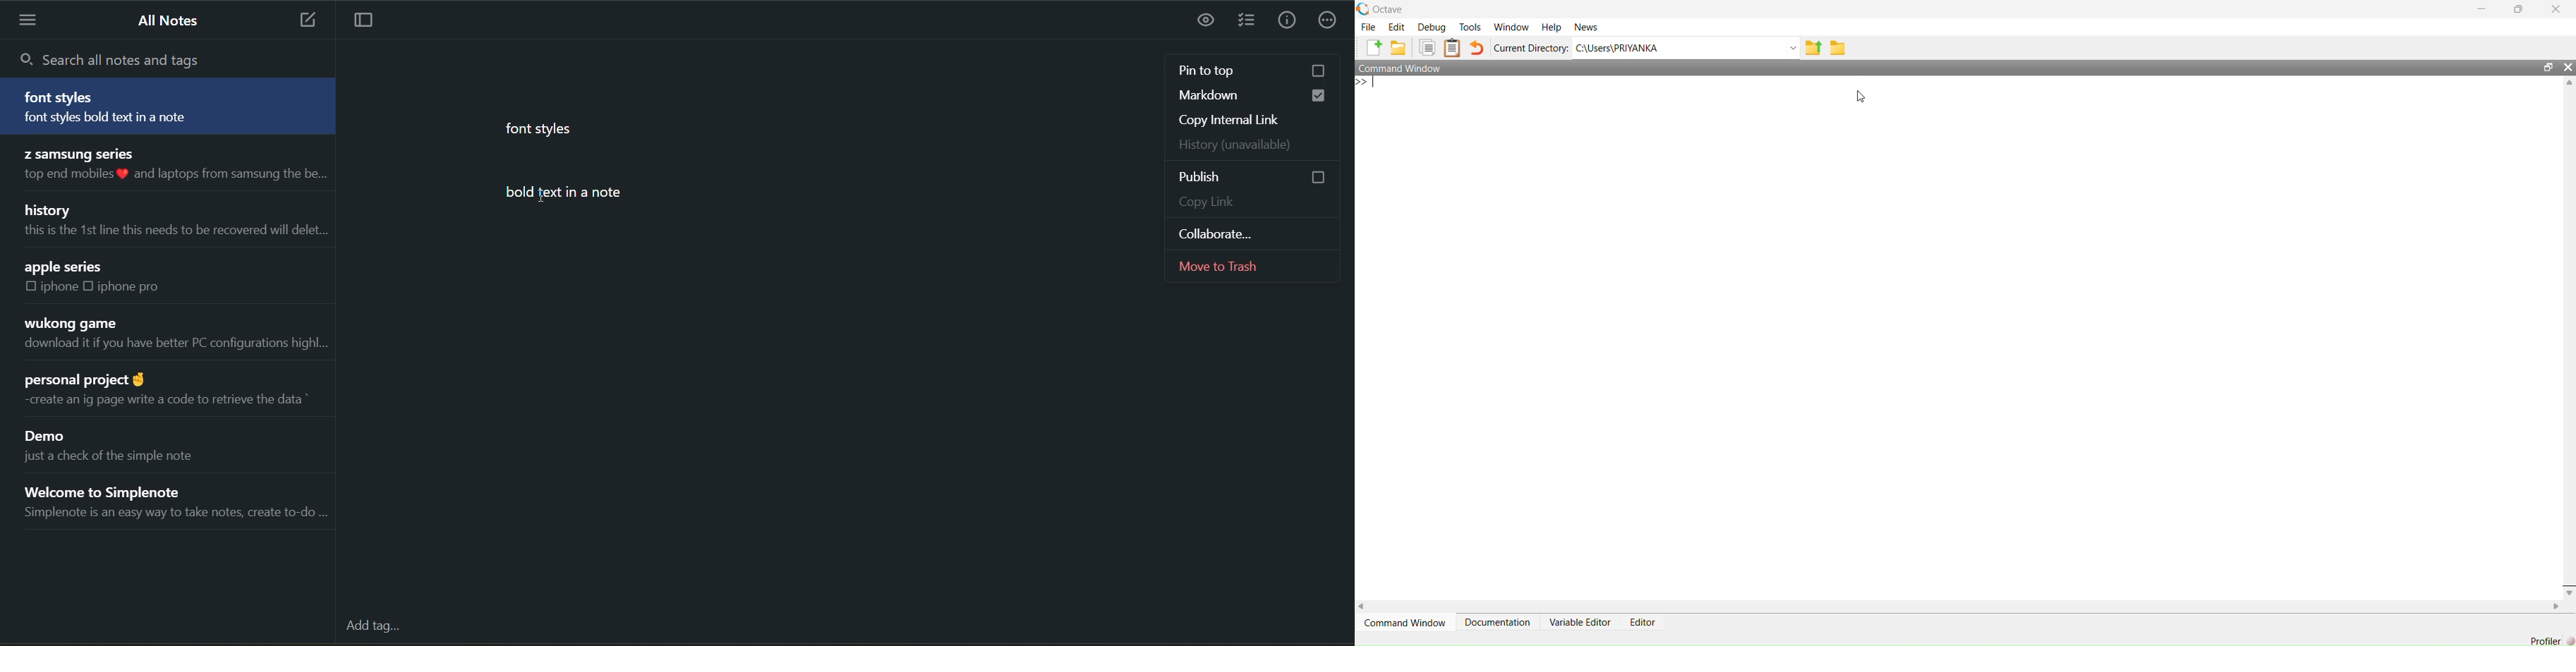  Describe the element at coordinates (1794, 48) in the screenshot. I see `Dropdown` at that location.